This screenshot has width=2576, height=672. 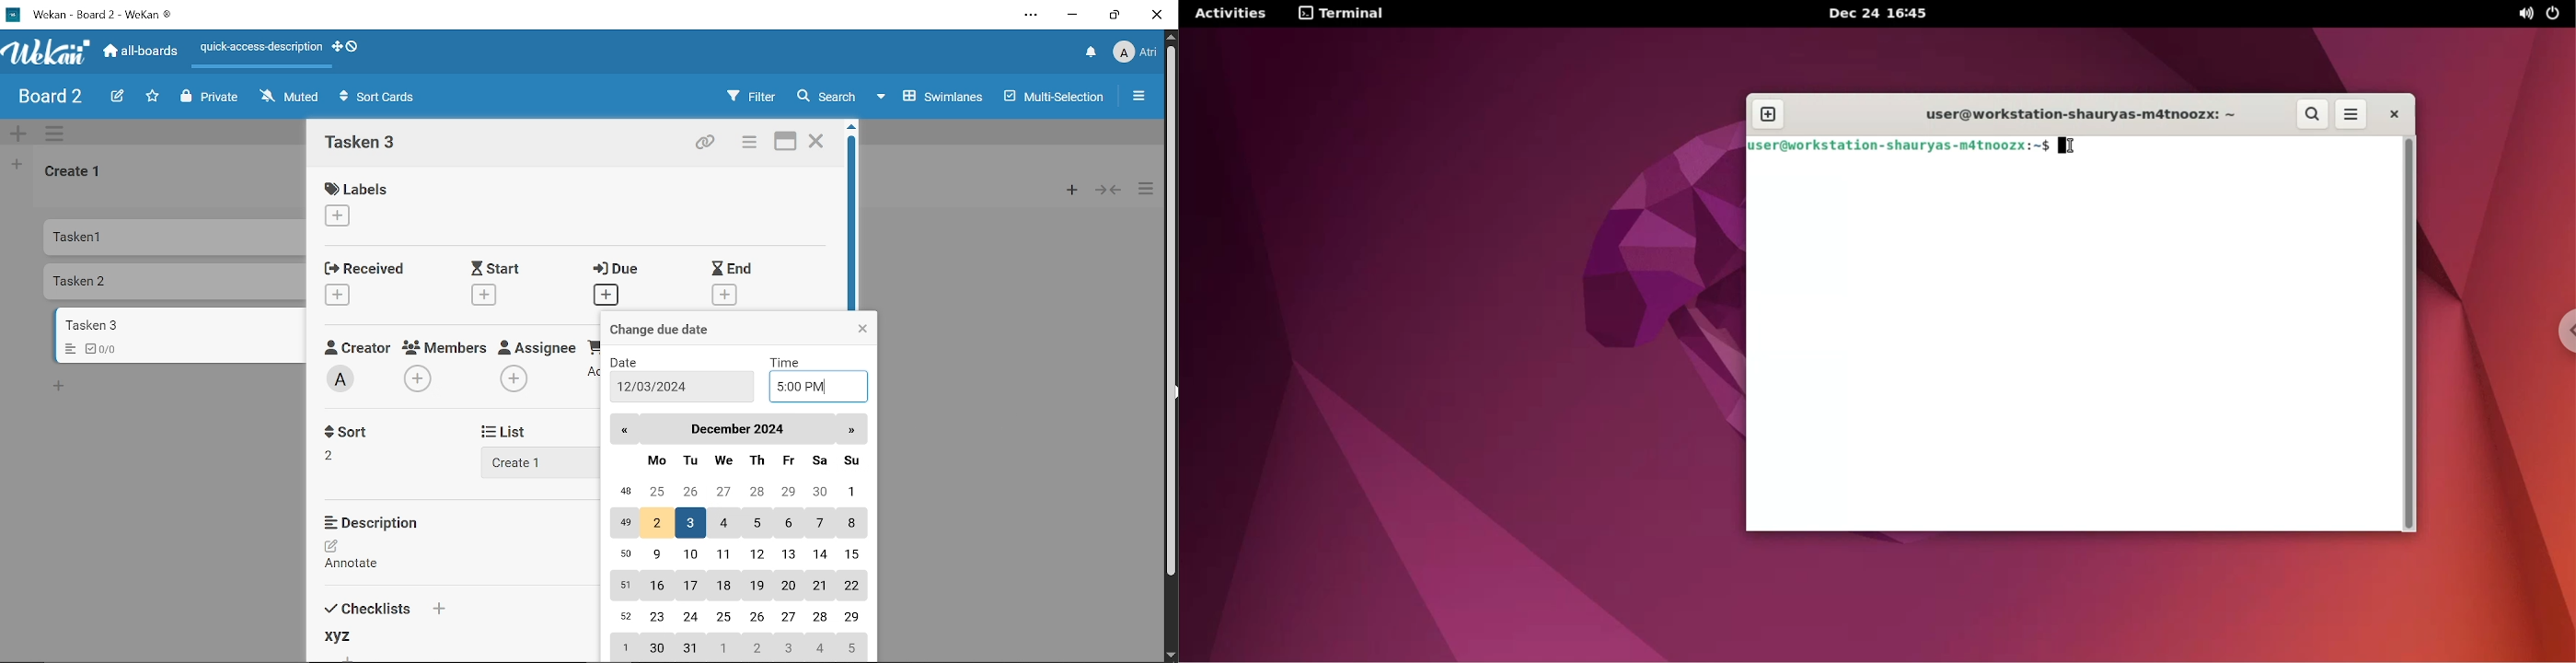 I want to click on show desktop drag handles, so click(x=352, y=48).